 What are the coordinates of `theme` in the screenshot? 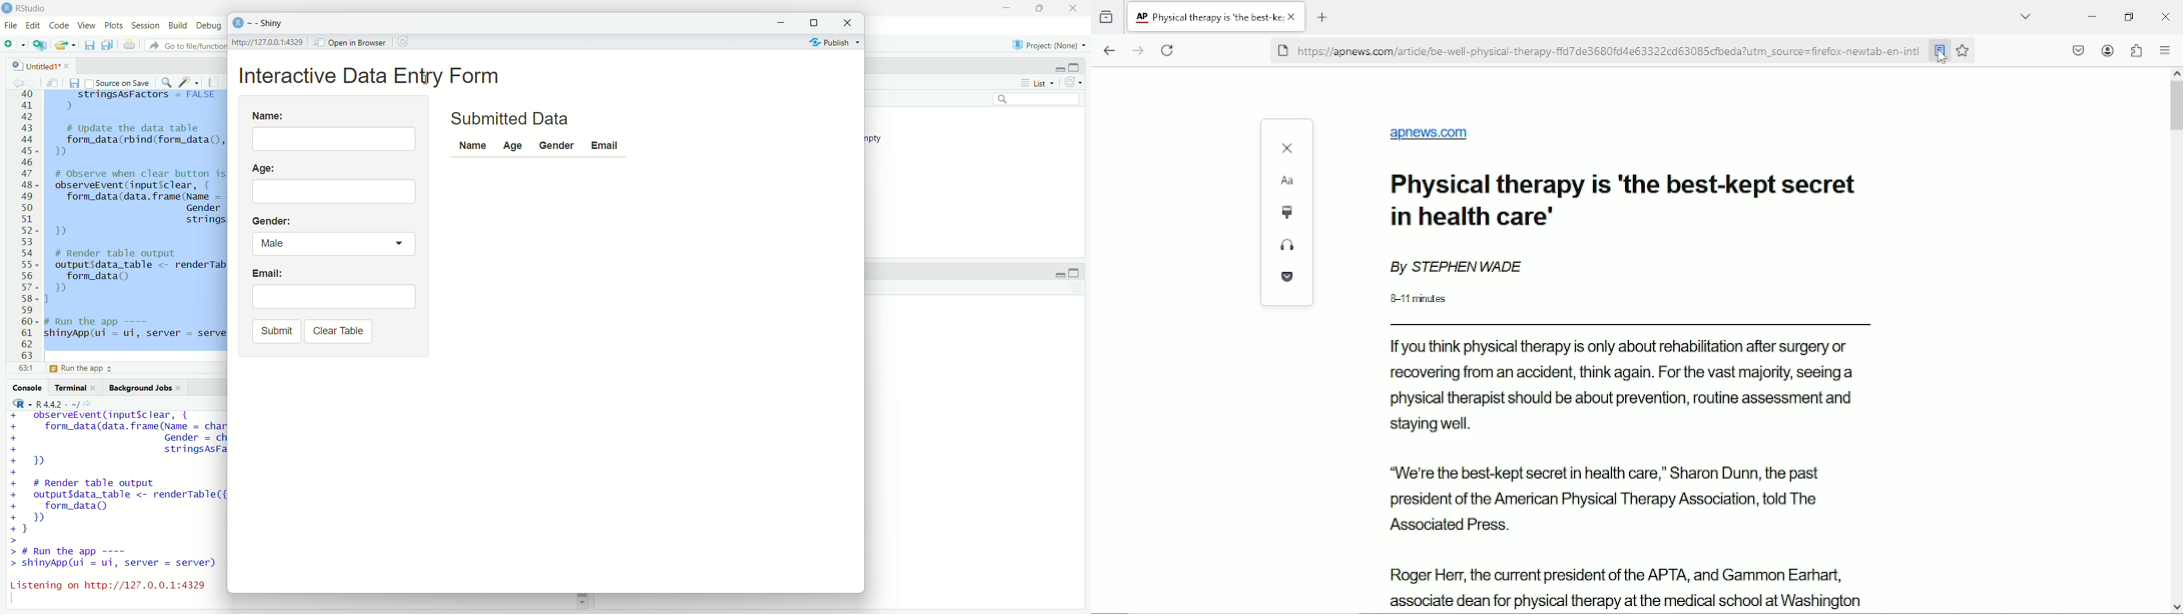 It's located at (1289, 212).